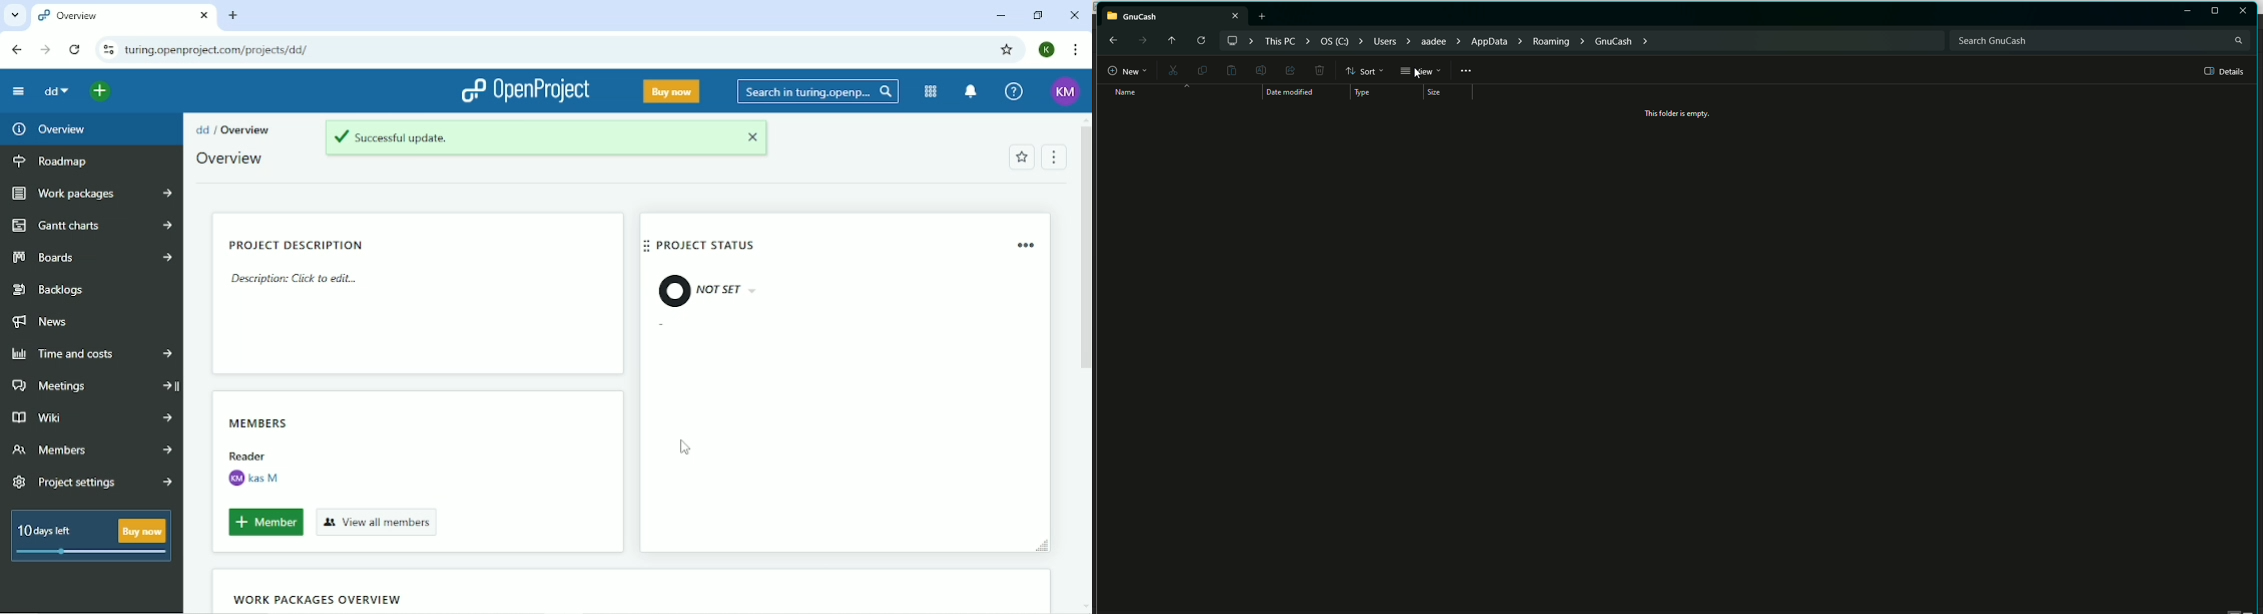 This screenshot has width=2268, height=616. I want to click on Time and costs, so click(90, 355).